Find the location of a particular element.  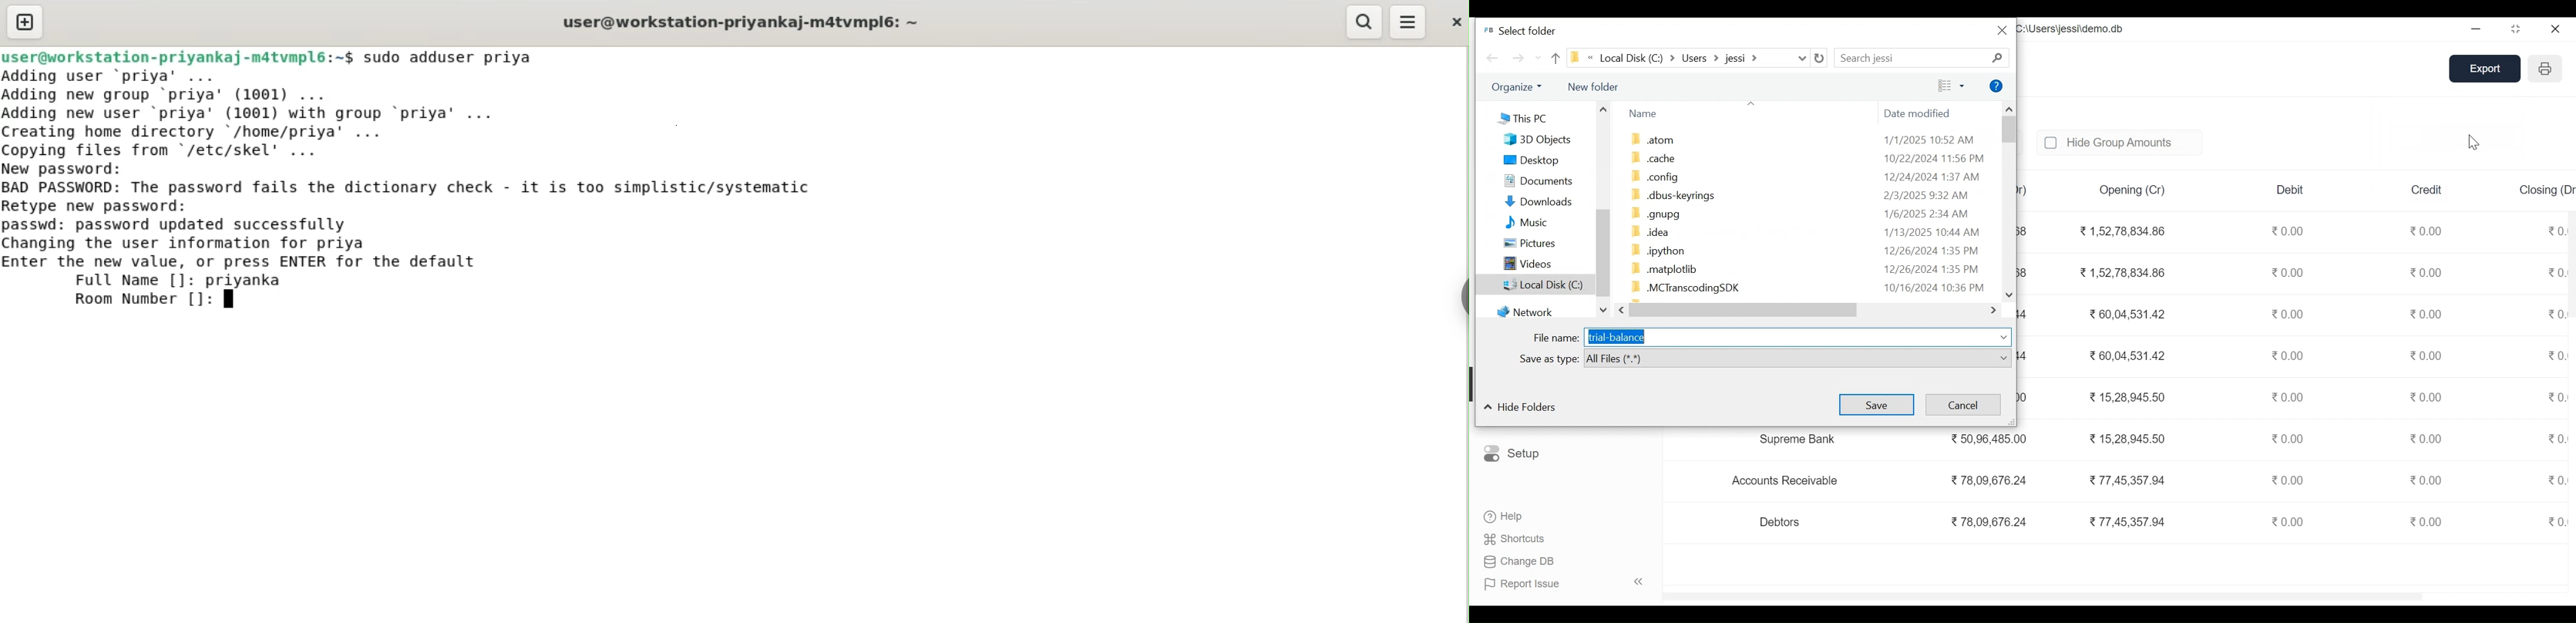

Closing (Dr) is located at coordinates (2546, 188).